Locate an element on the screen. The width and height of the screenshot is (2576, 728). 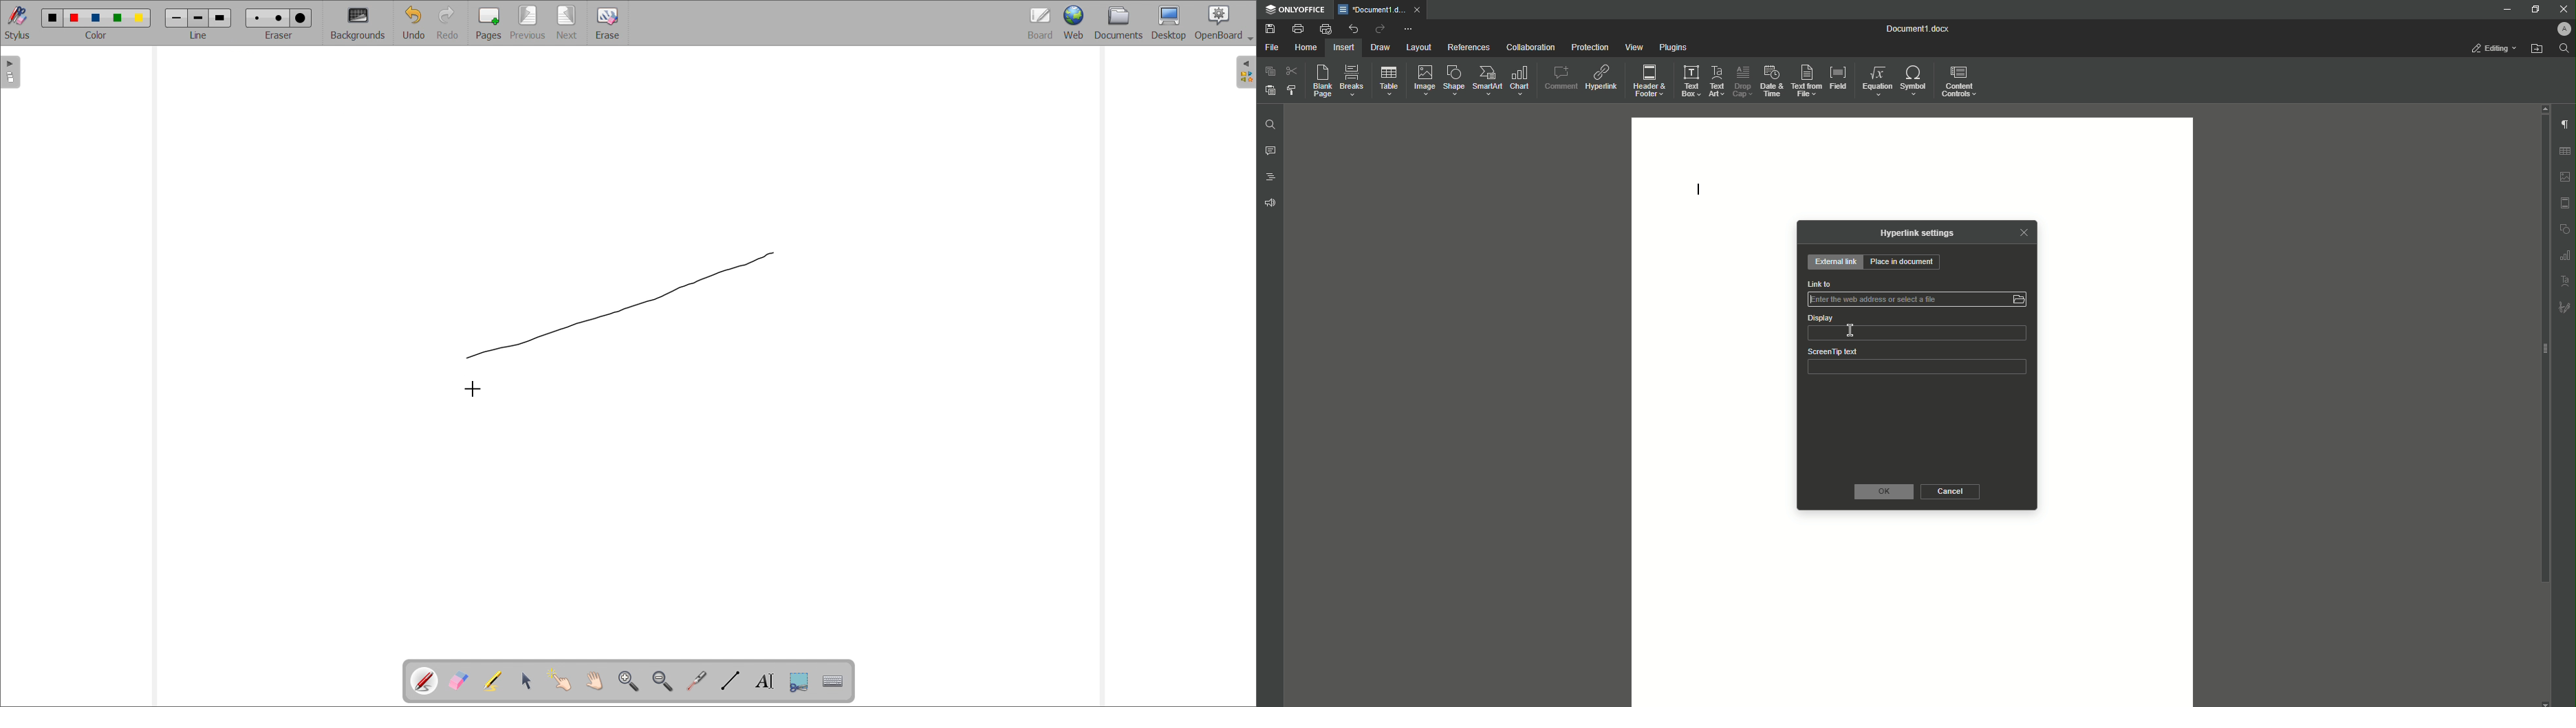
Link to is located at coordinates (1819, 283).